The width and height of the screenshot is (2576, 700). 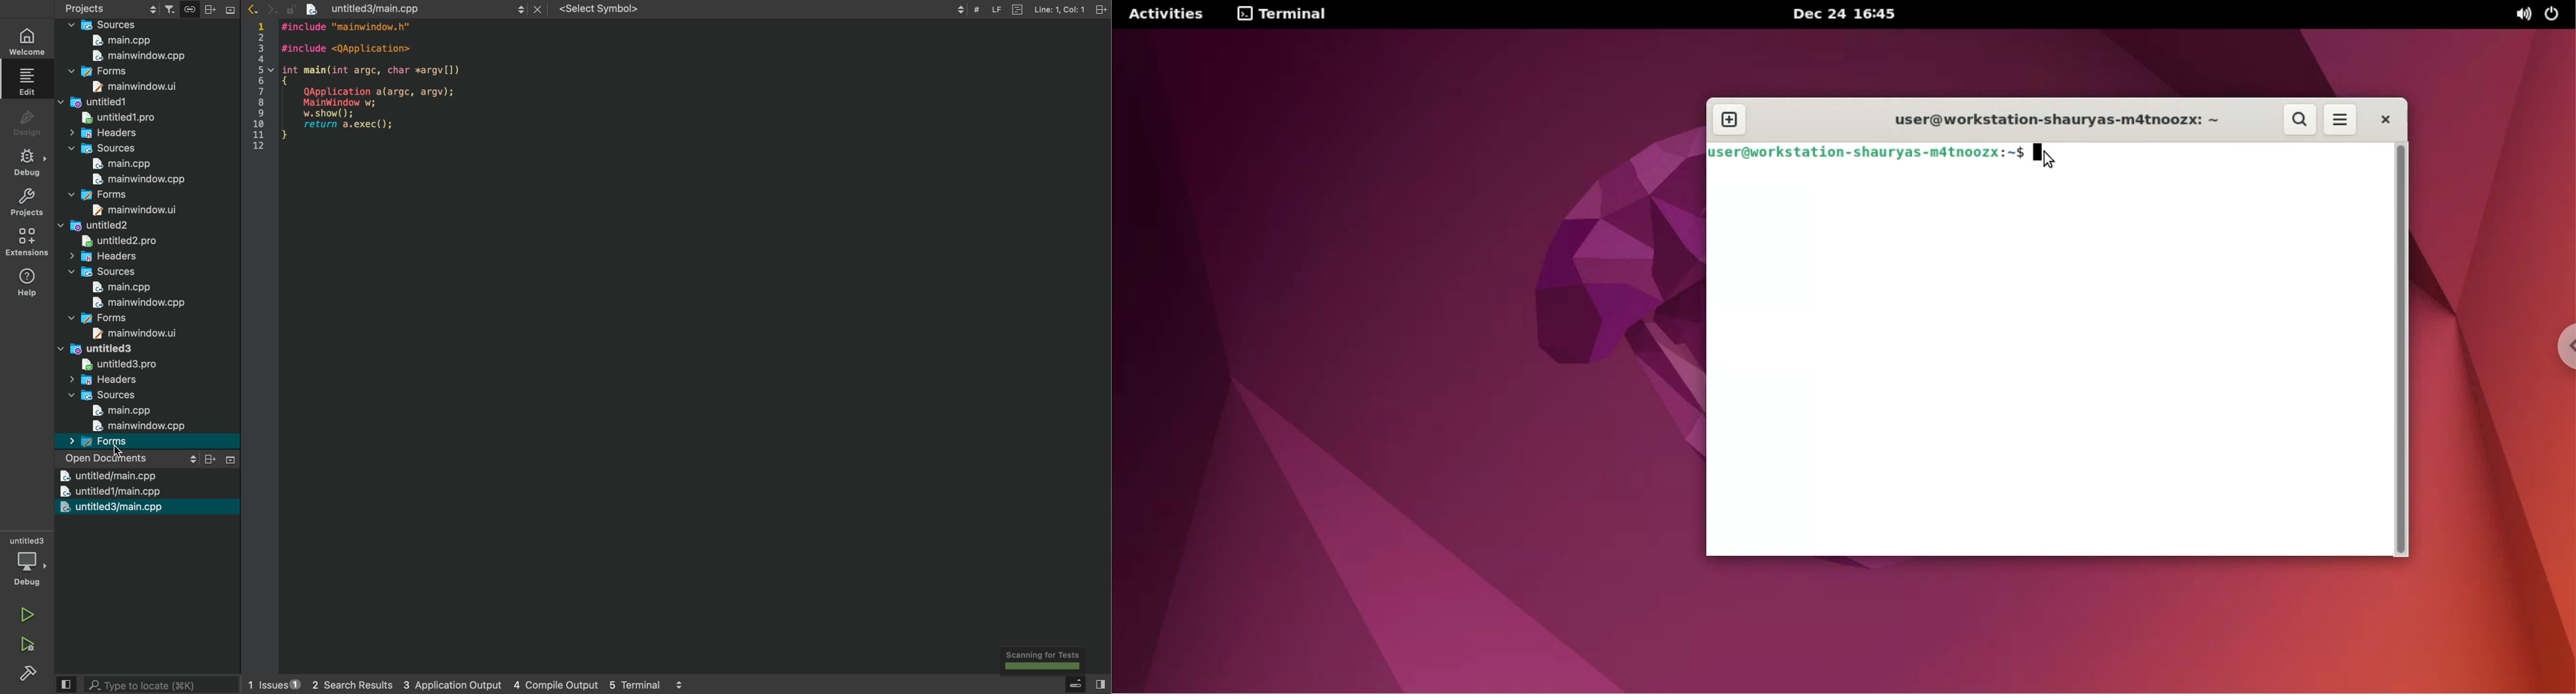 What do you see at coordinates (102, 442) in the screenshot?
I see `Forms` at bounding box center [102, 442].